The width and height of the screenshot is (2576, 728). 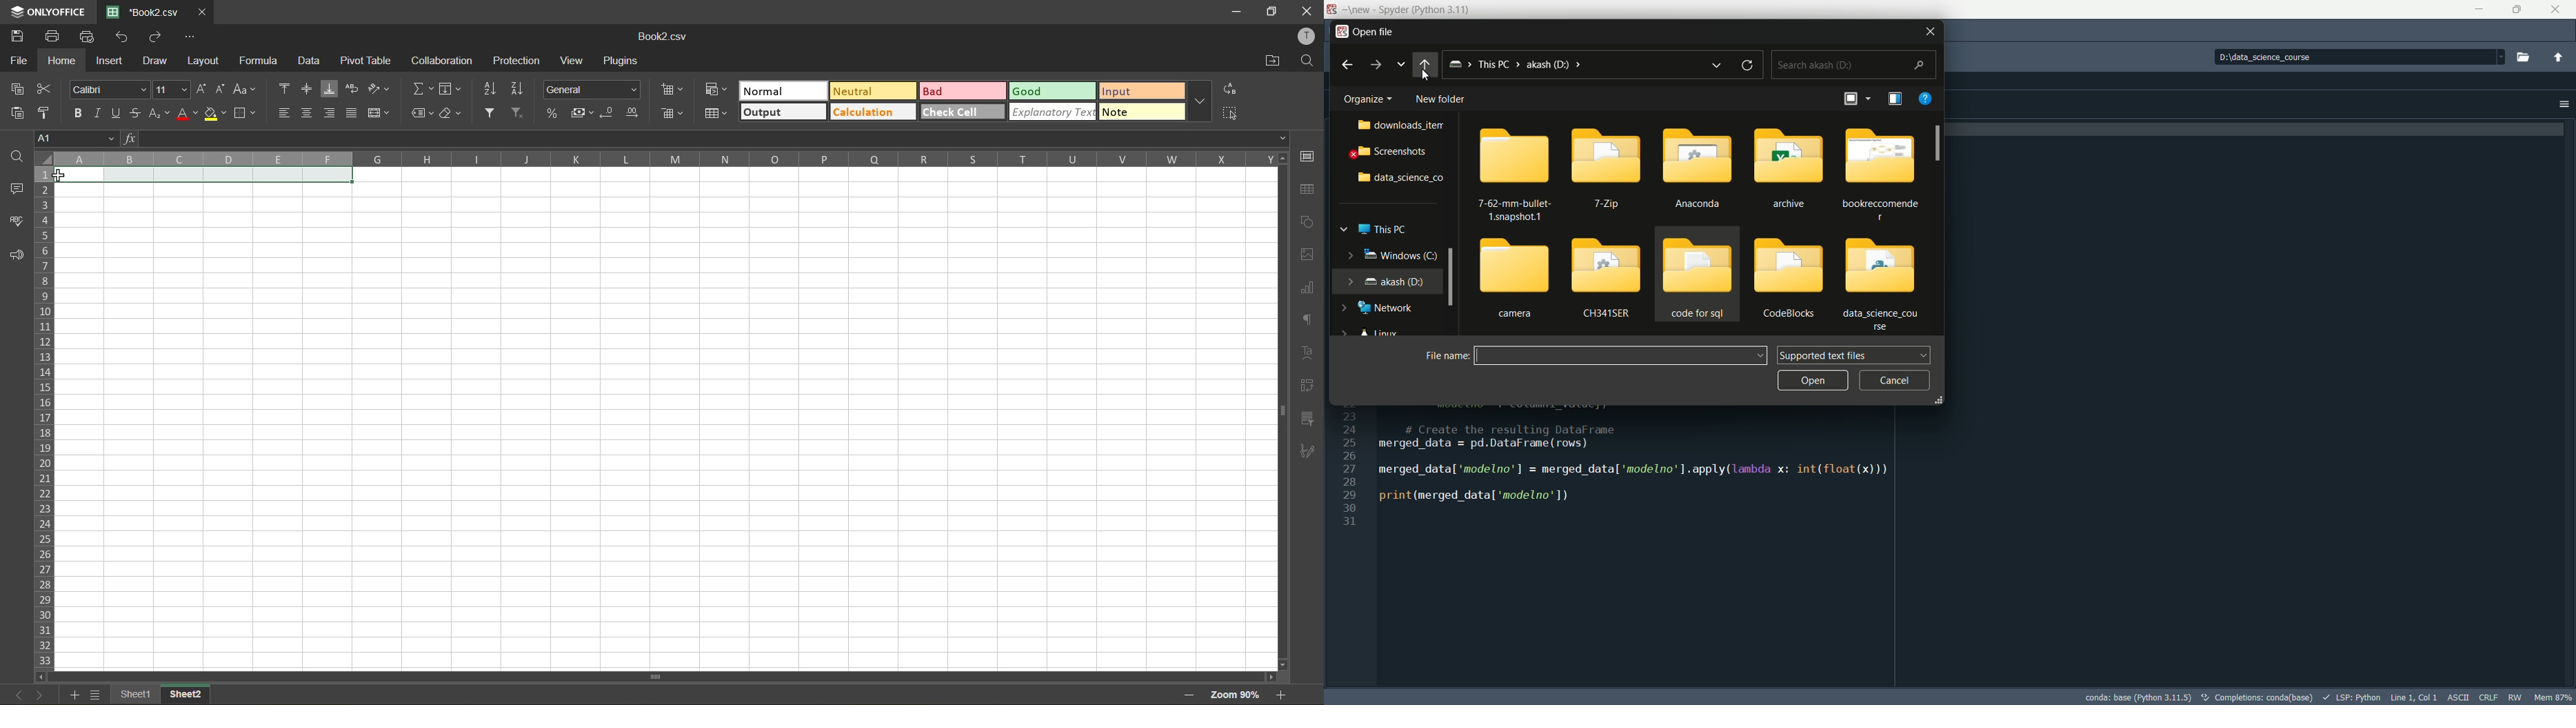 I want to click on name bar, so click(x=1612, y=356).